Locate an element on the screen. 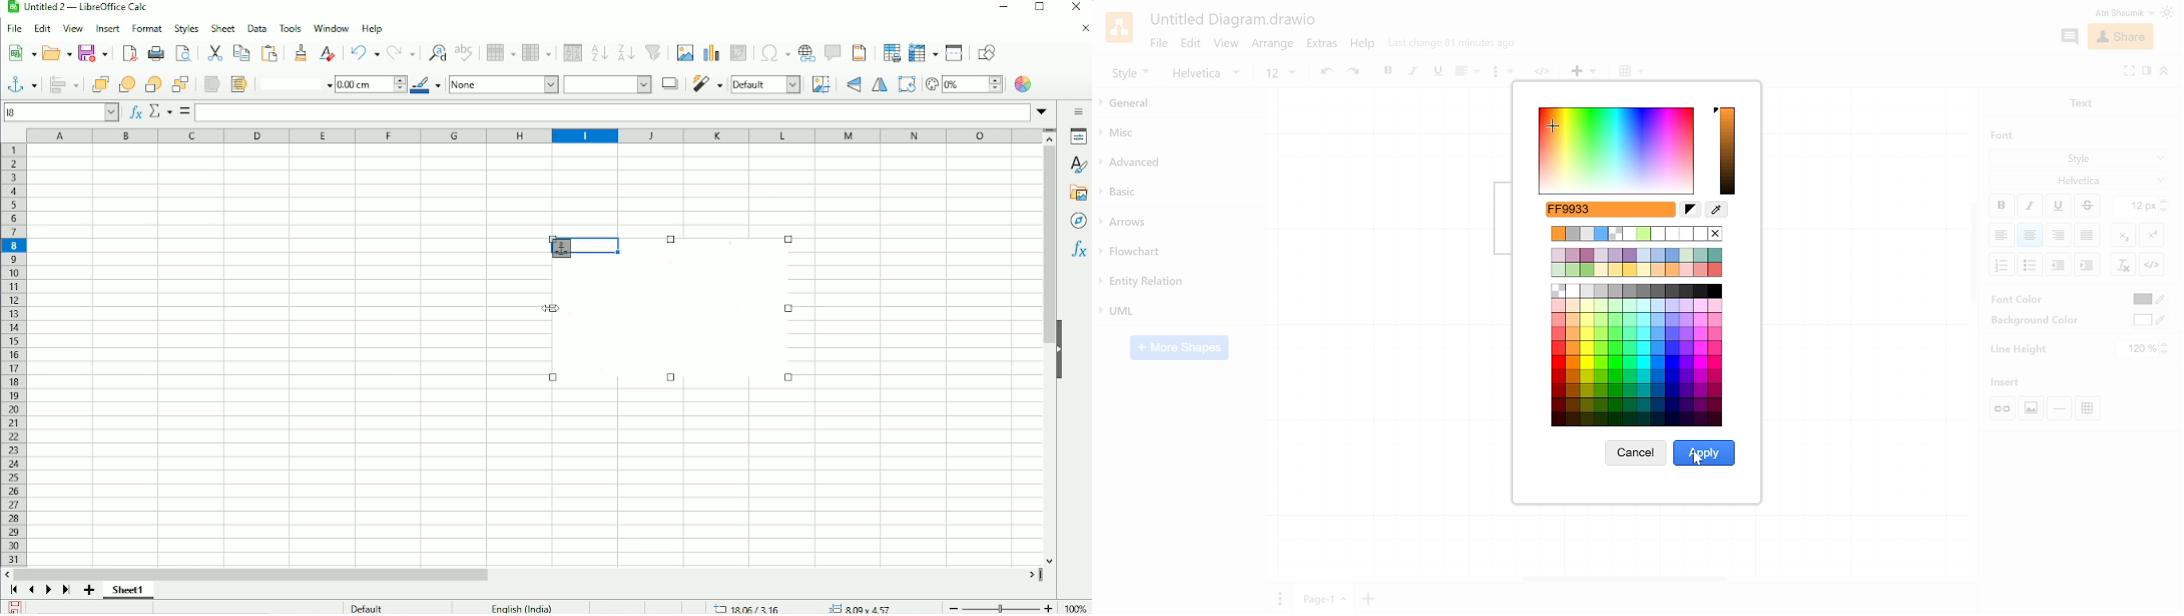 Image resolution: width=2184 pixels, height=616 pixels. Scroll to first sheet is located at coordinates (14, 590).